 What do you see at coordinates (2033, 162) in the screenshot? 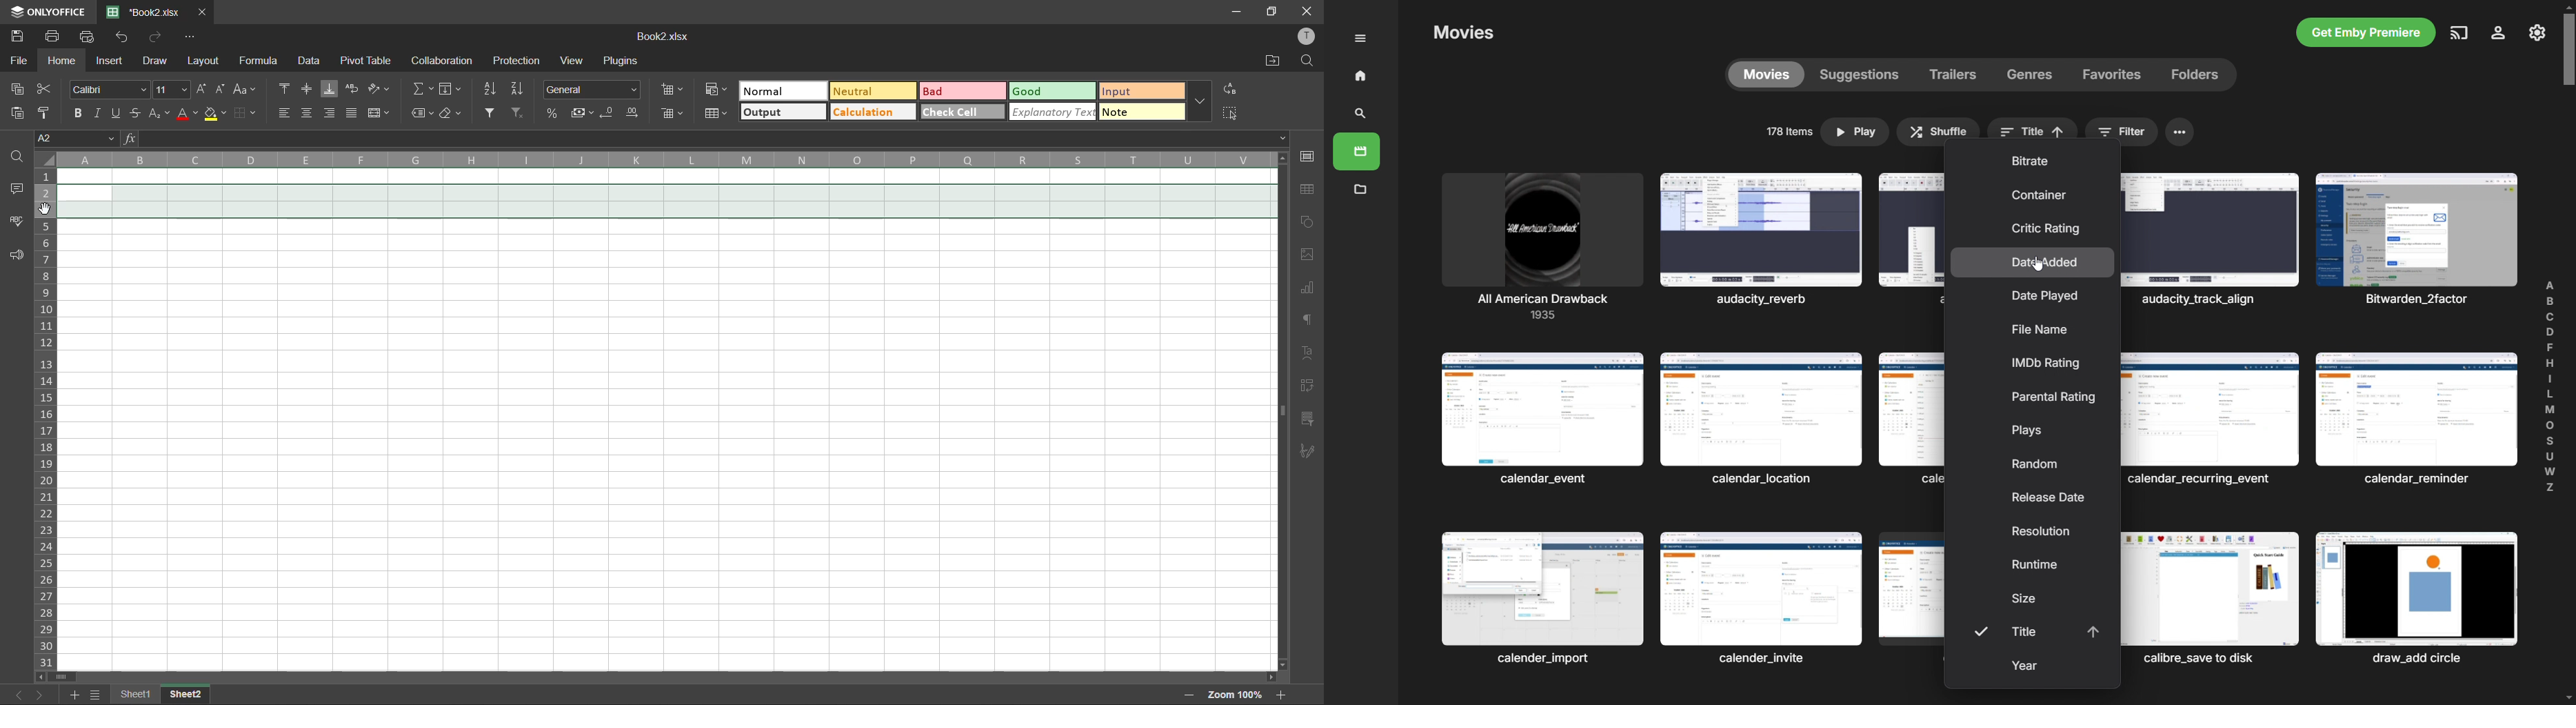
I see `bitrate` at bounding box center [2033, 162].